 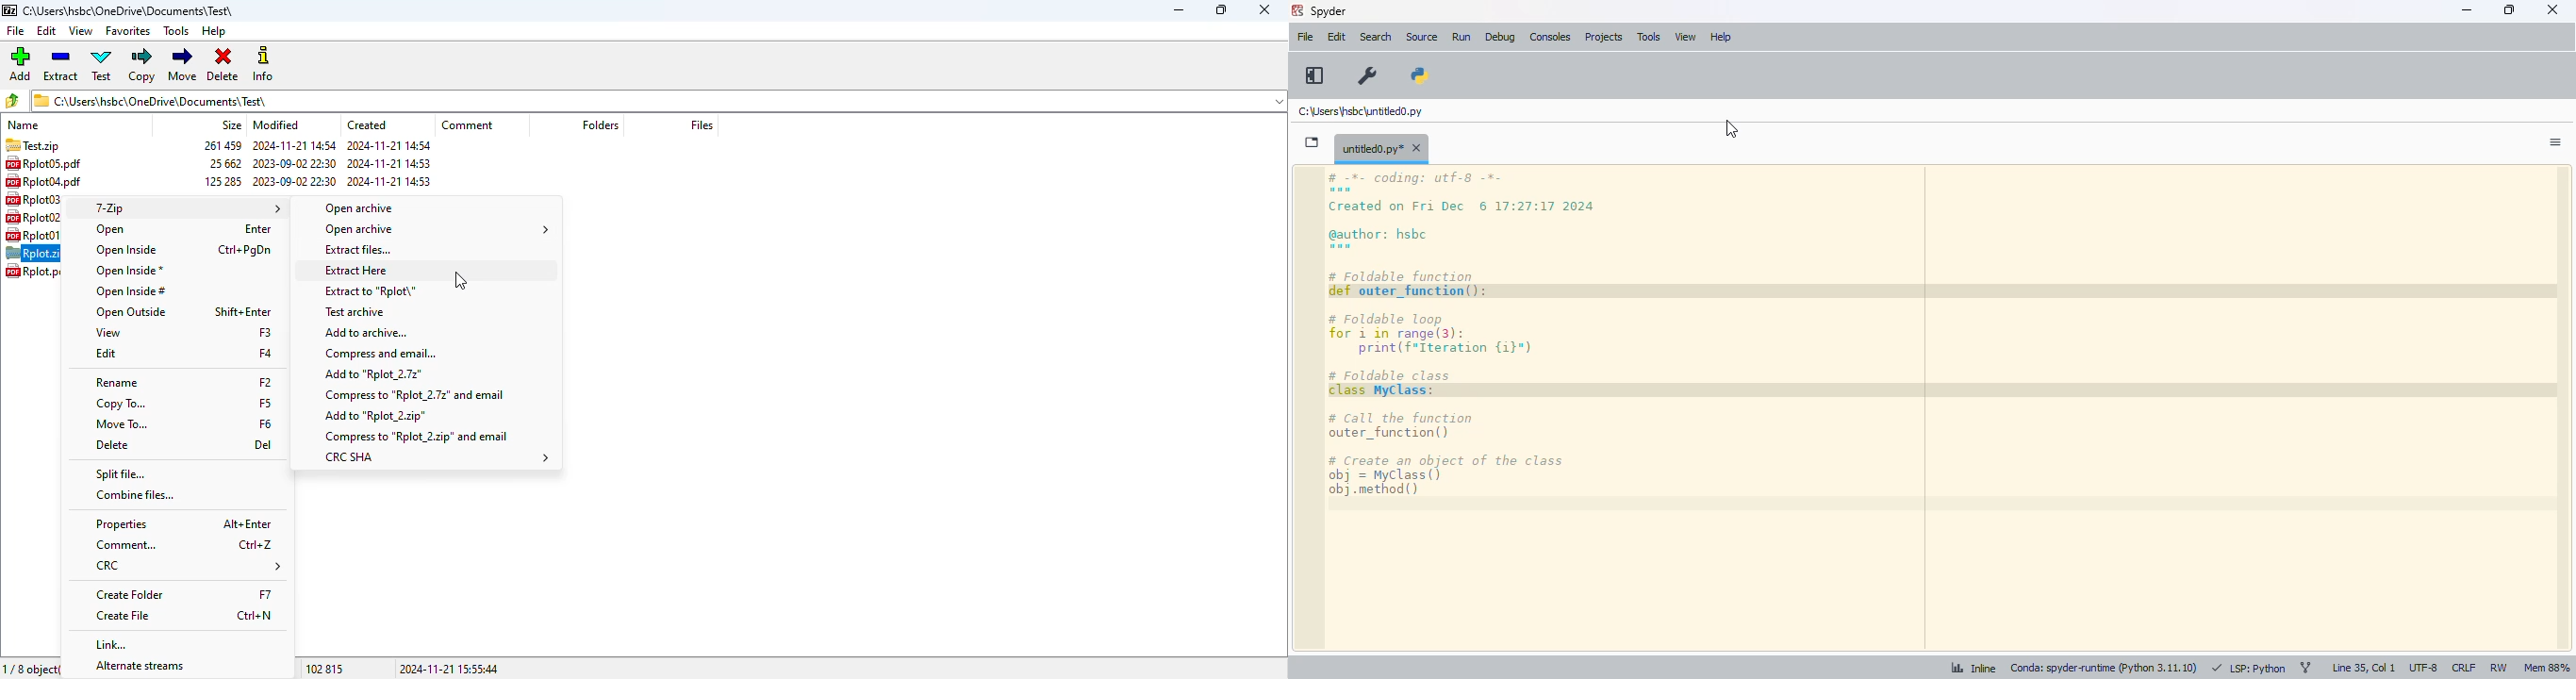 I want to click on extract to file, so click(x=367, y=293).